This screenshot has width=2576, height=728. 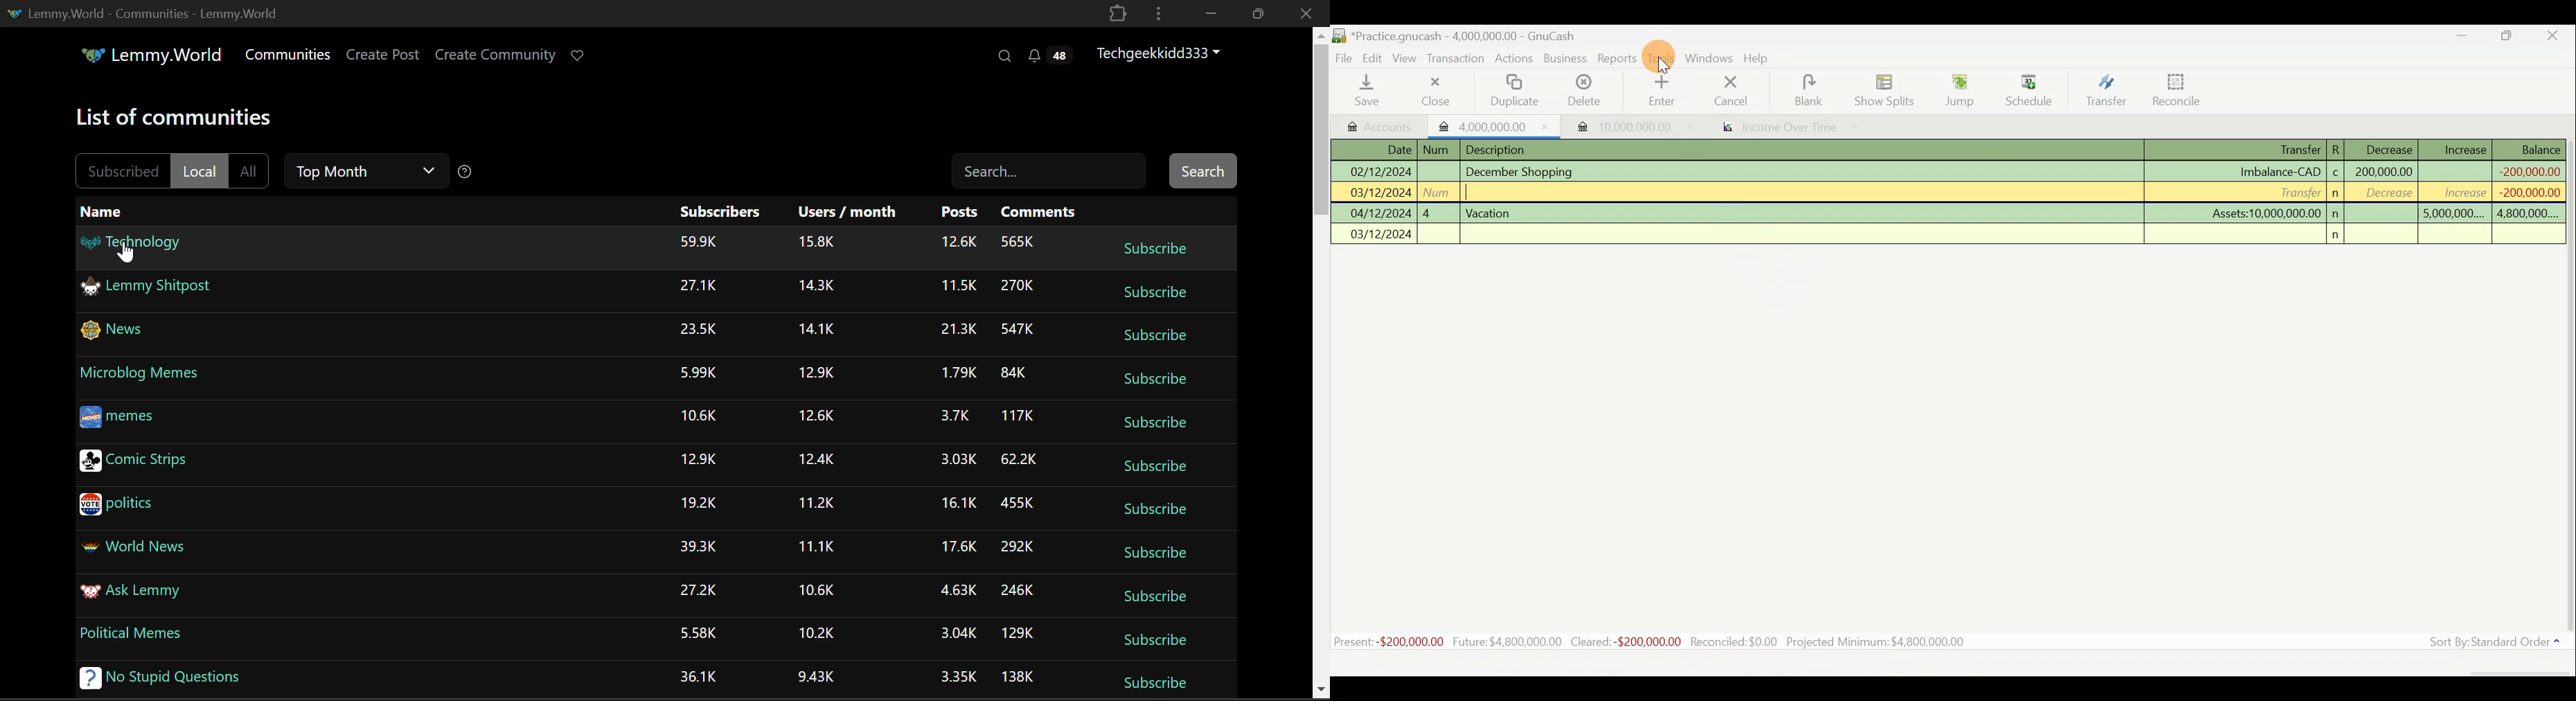 I want to click on cursor, so click(x=1665, y=66).